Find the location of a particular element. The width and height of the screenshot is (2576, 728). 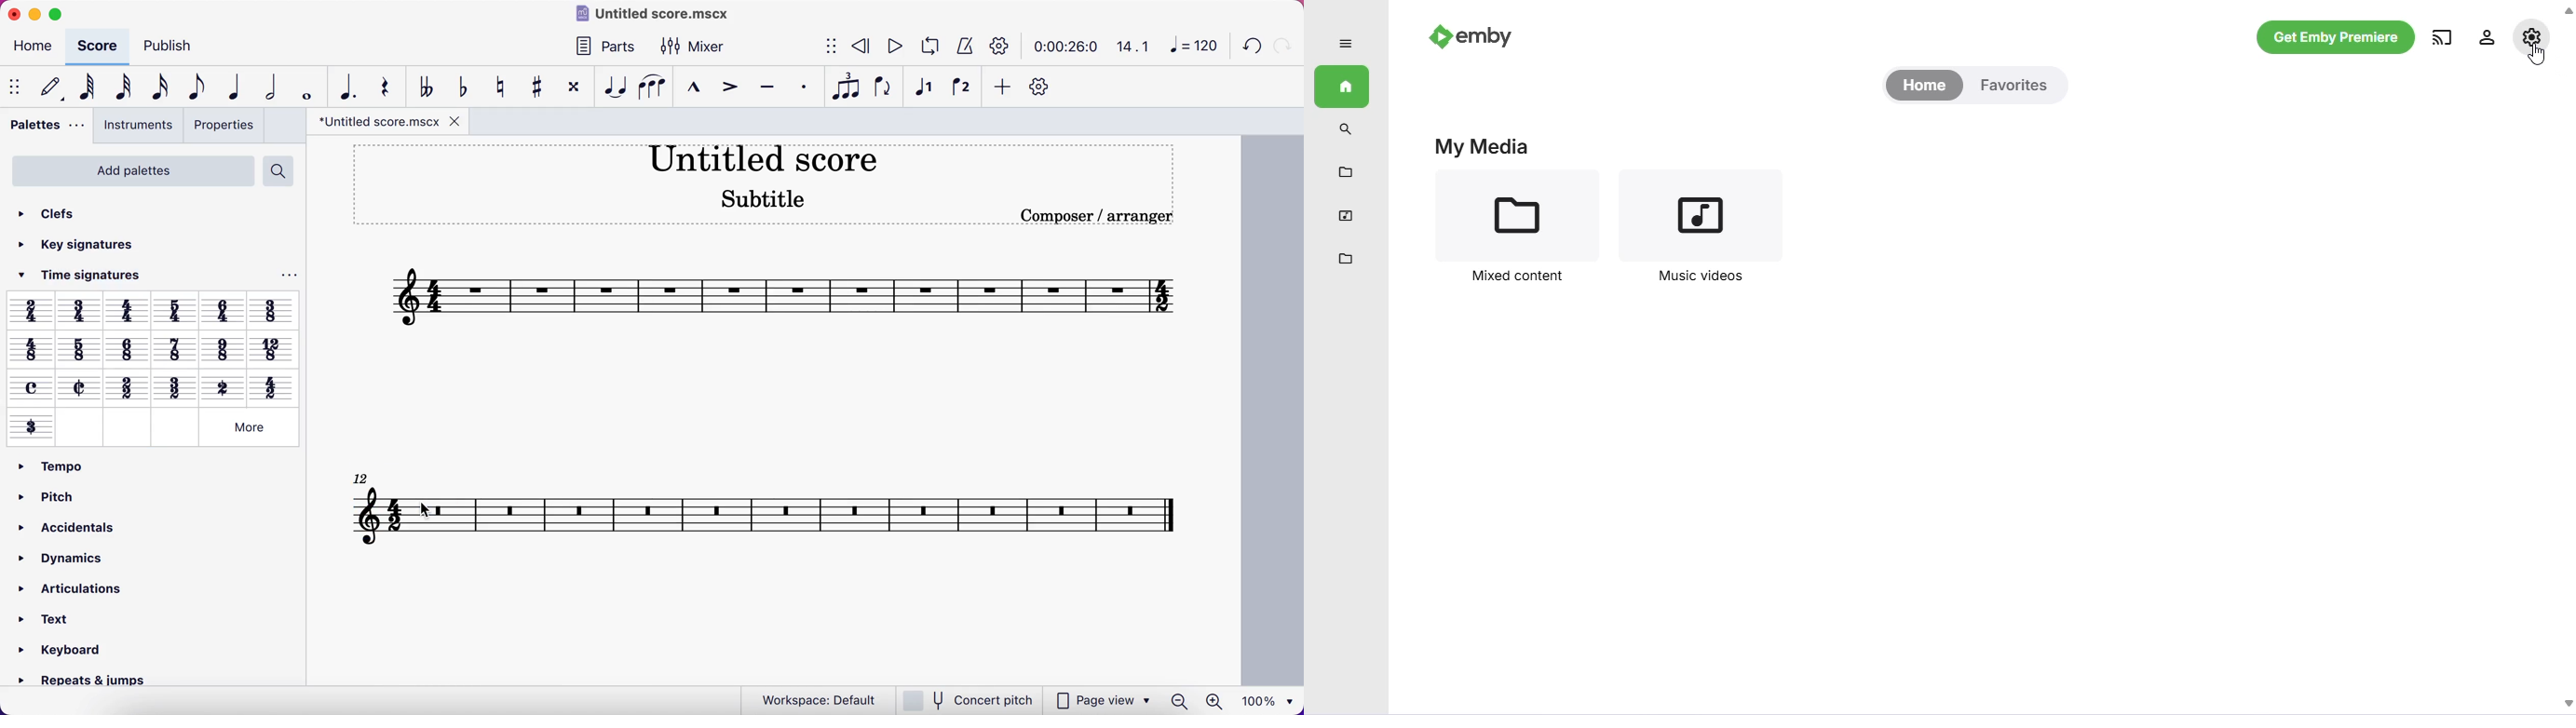

cursor is located at coordinates (429, 509).